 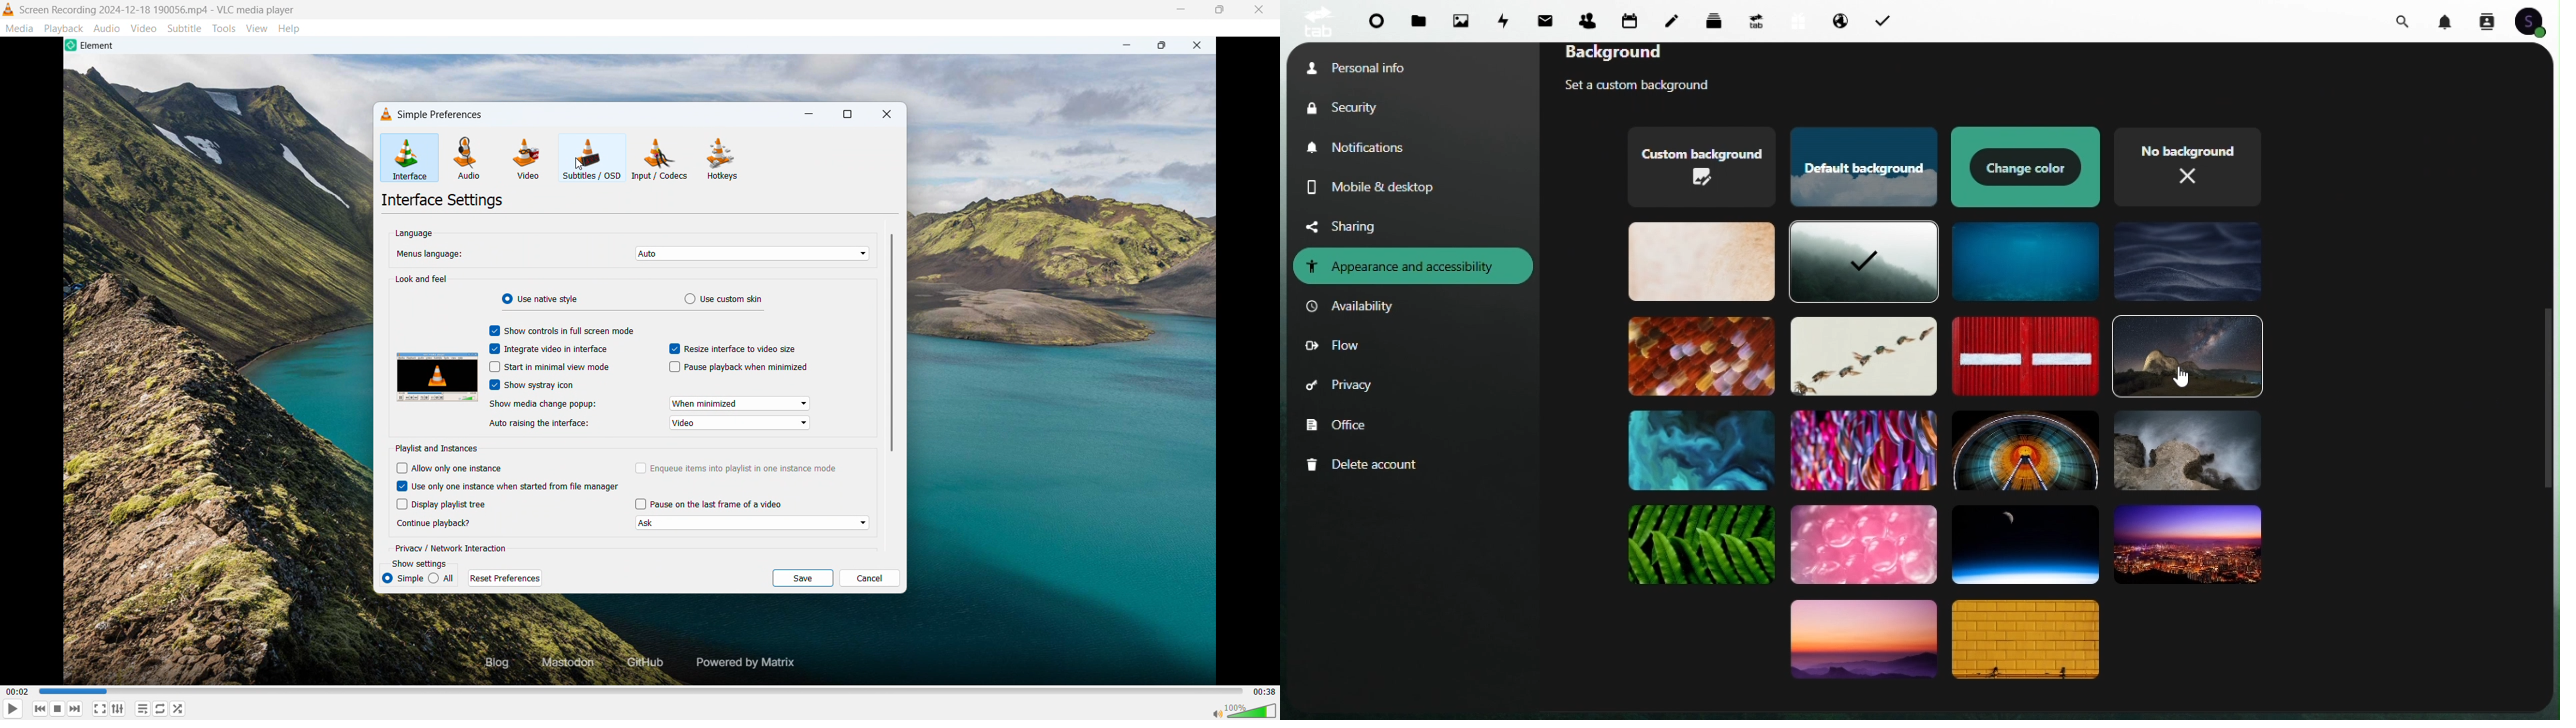 I want to click on Themes, so click(x=2186, y=453).